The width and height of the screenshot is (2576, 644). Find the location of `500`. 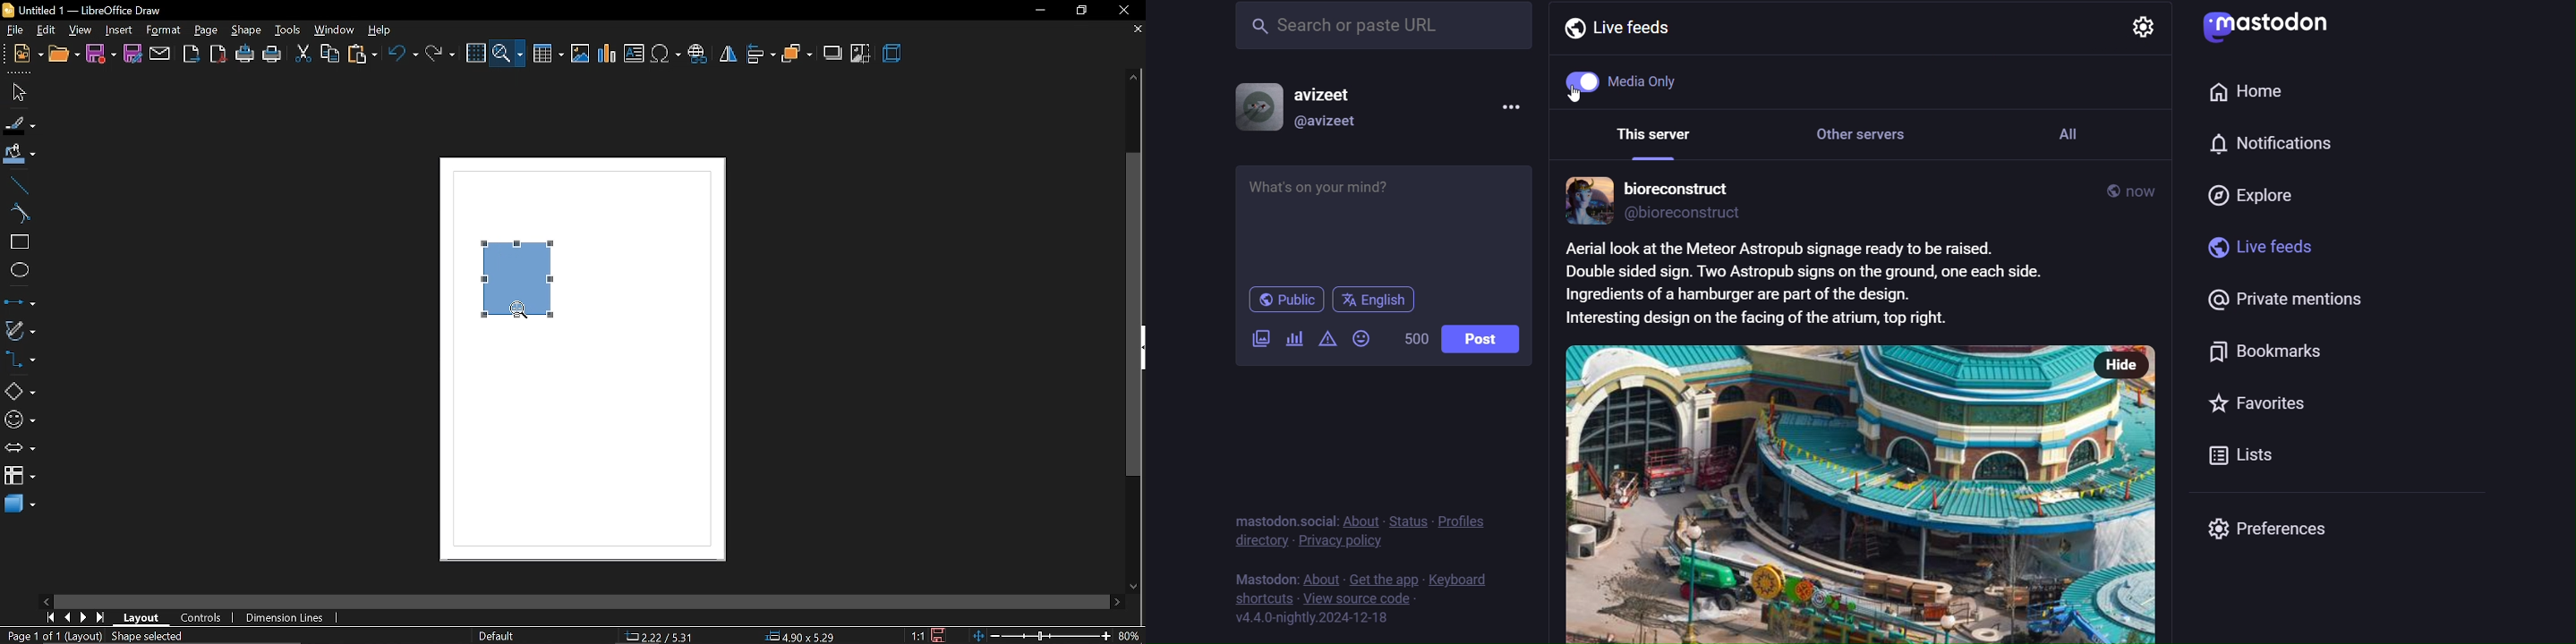

500 is located at coordinates (1415, 340).